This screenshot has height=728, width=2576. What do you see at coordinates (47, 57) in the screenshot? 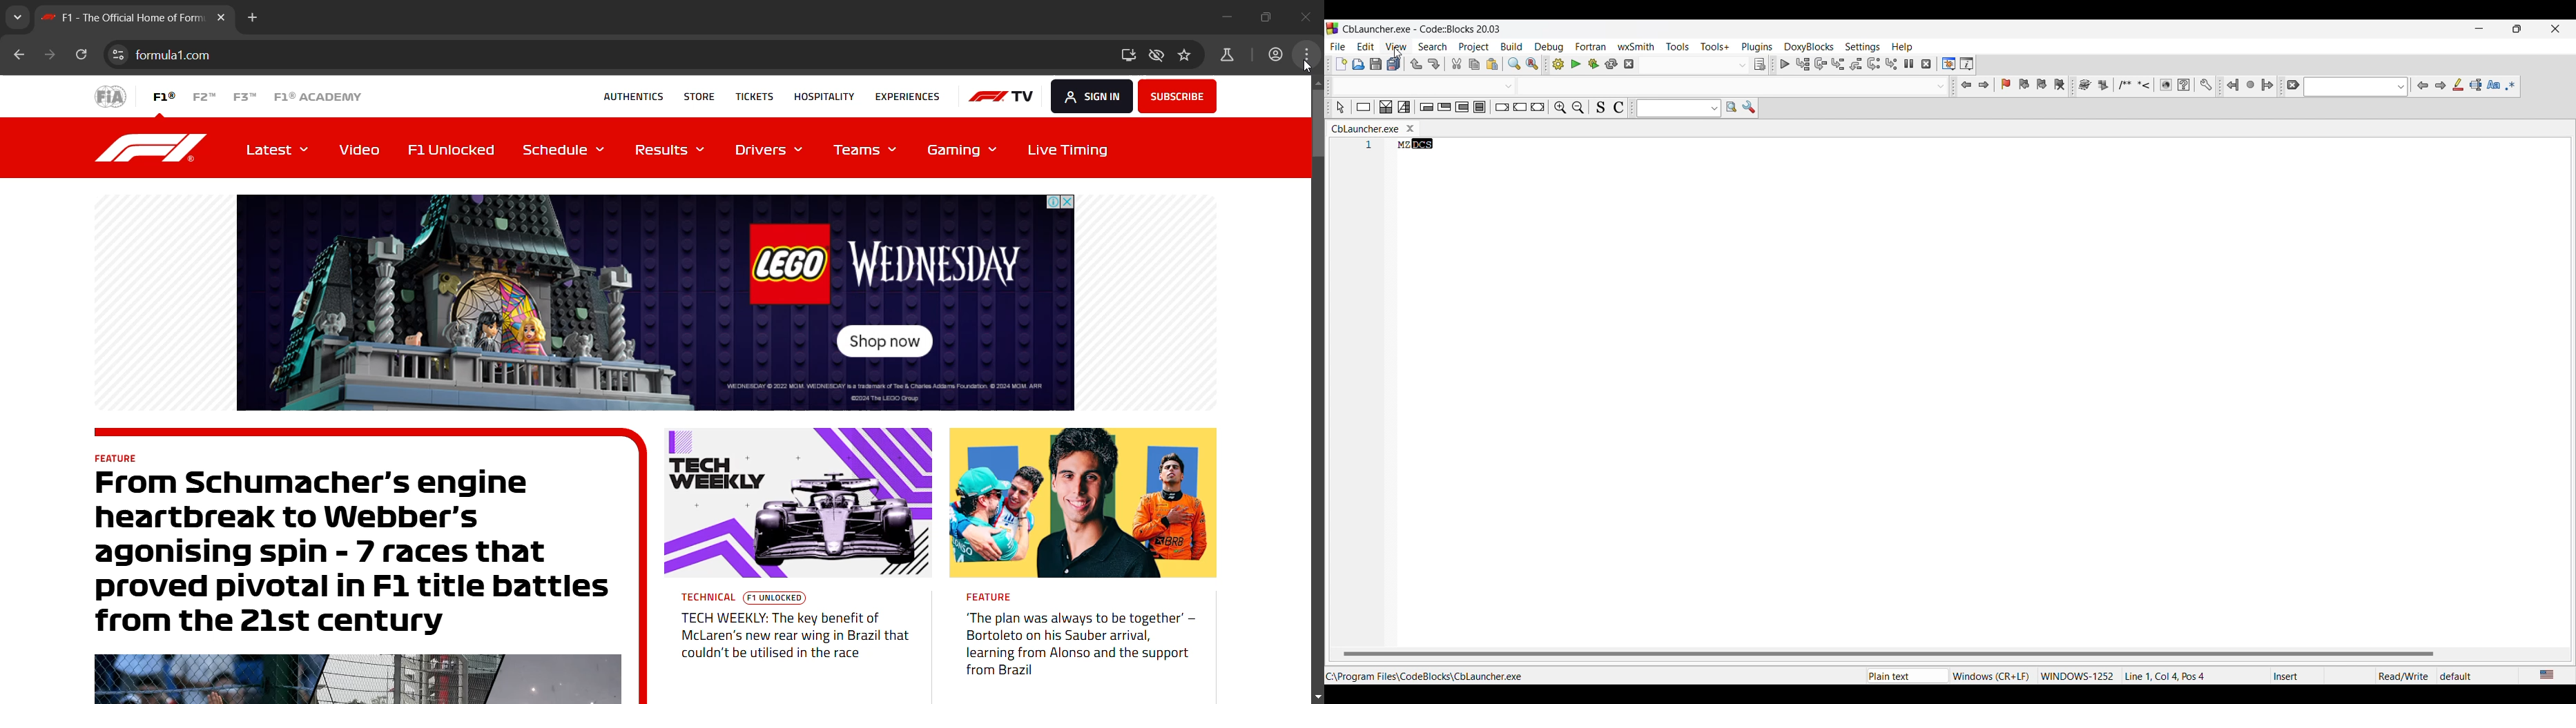
I see `click to go forward` at bounding box center [47, 57].